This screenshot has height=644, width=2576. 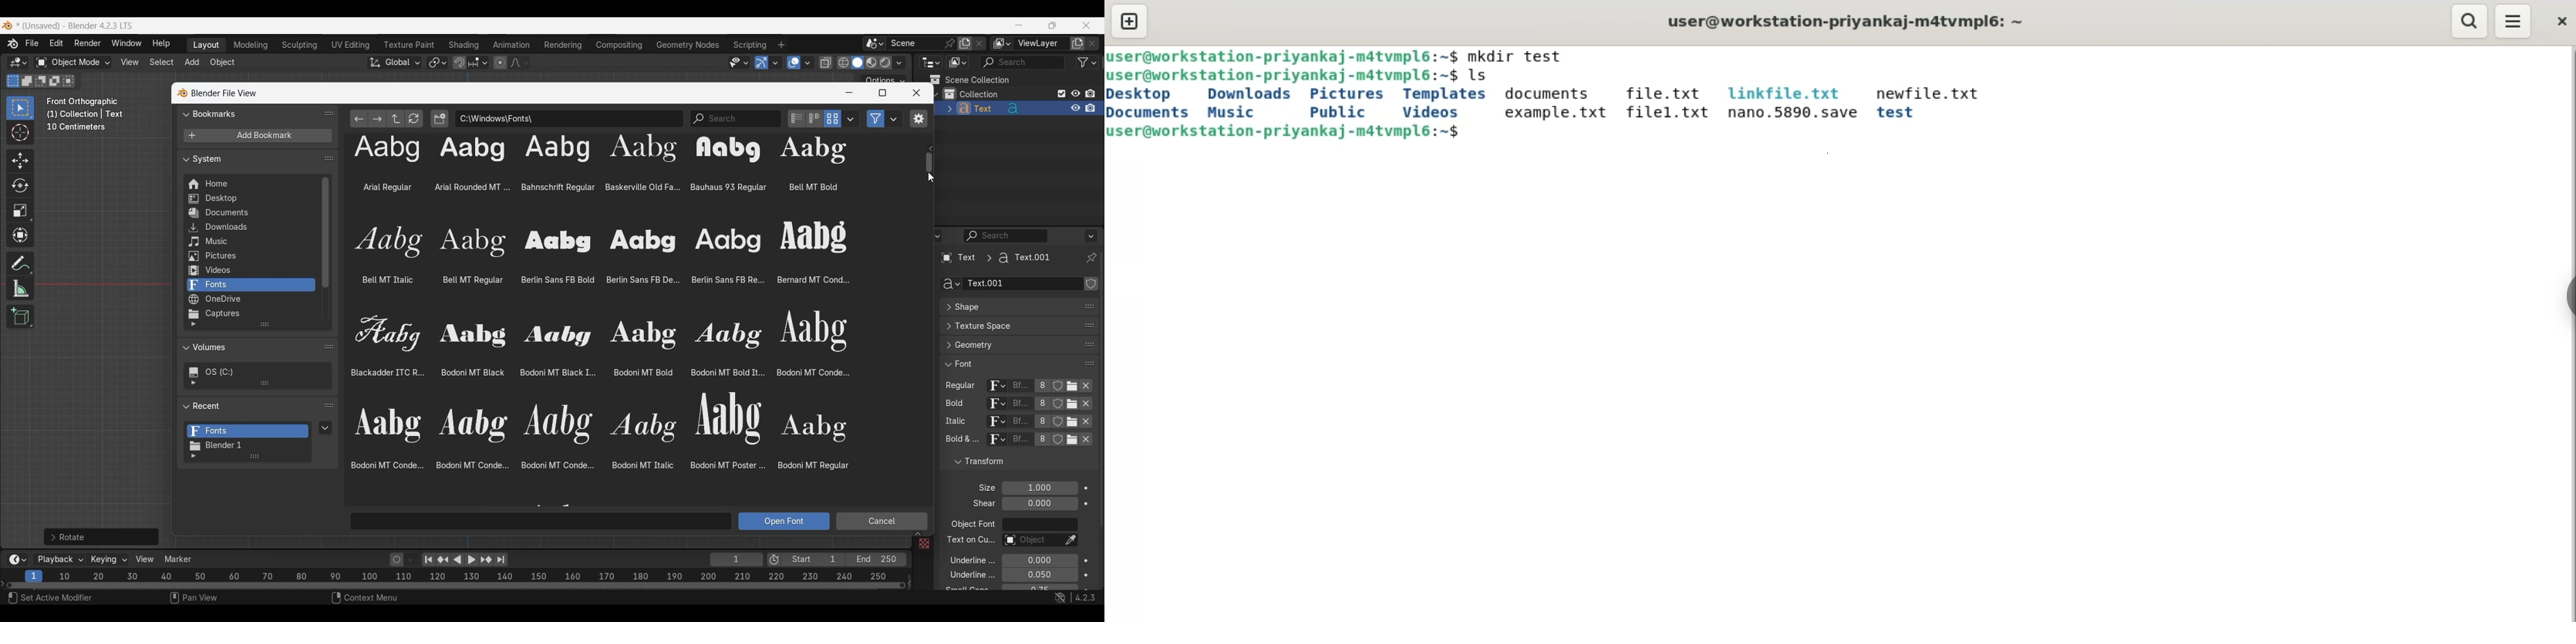 What do you see at coordinates (858, 63) in the screenshot?
I see `Viewport shading, solid` at bounding box center [858, 63].